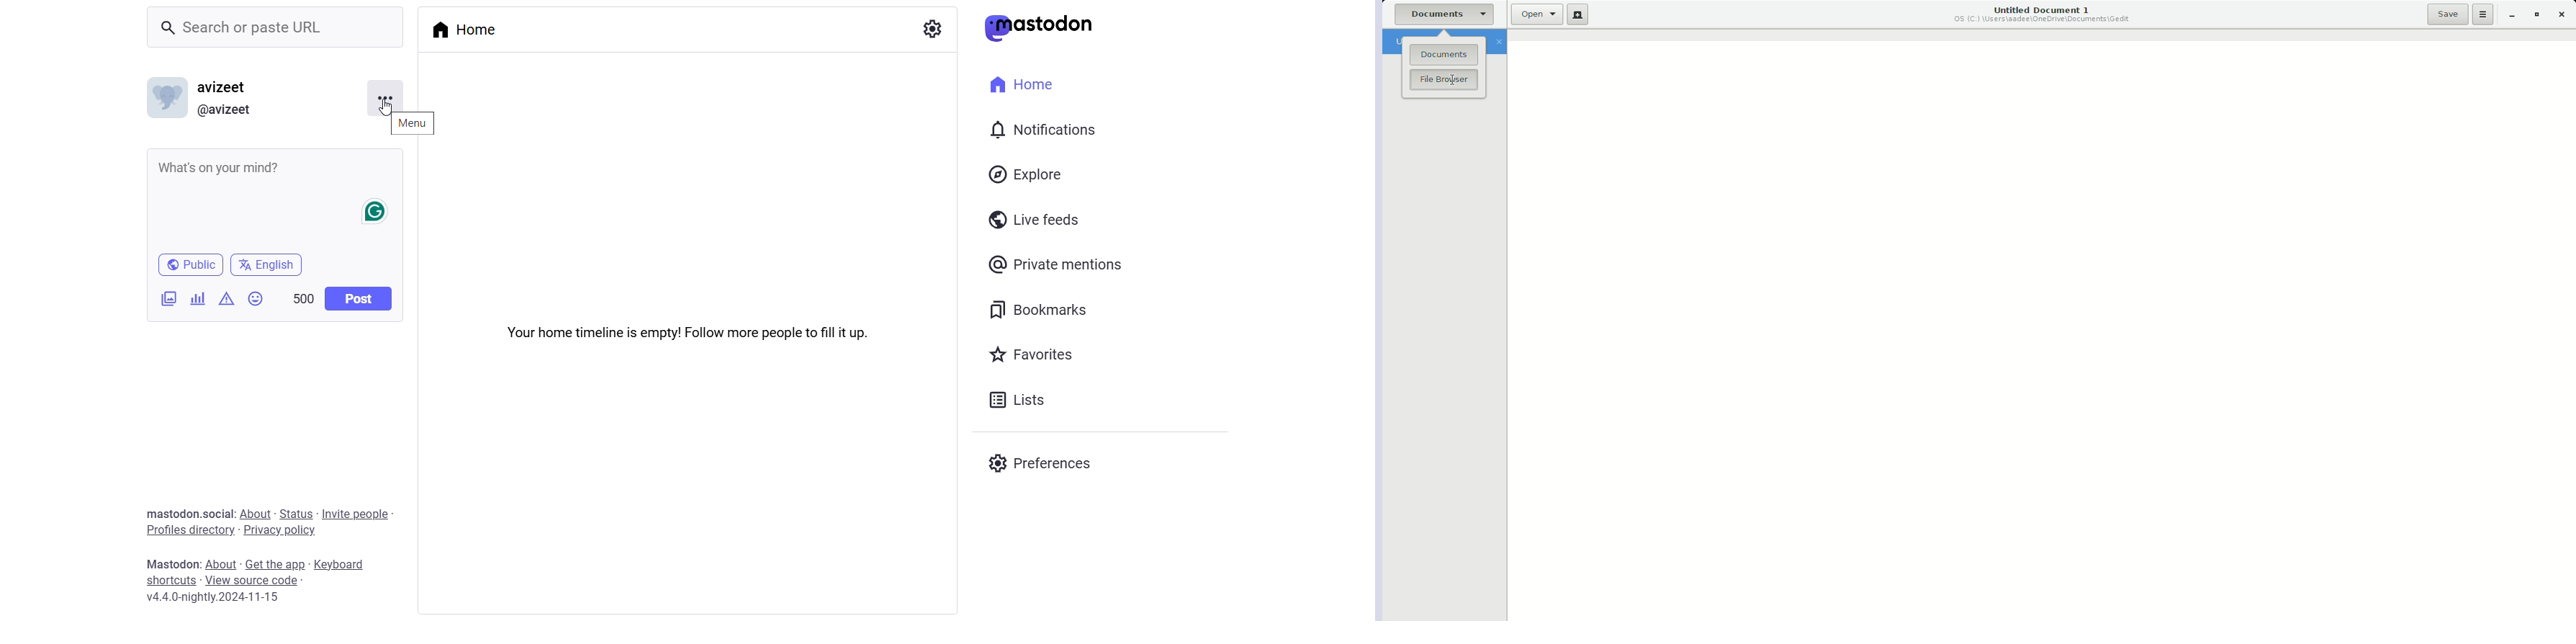 The width and height of the screenshot is (2576, 644). Describe the element at coordinates (1446, 82) in the screenshot. I see `File Browser` at that location.